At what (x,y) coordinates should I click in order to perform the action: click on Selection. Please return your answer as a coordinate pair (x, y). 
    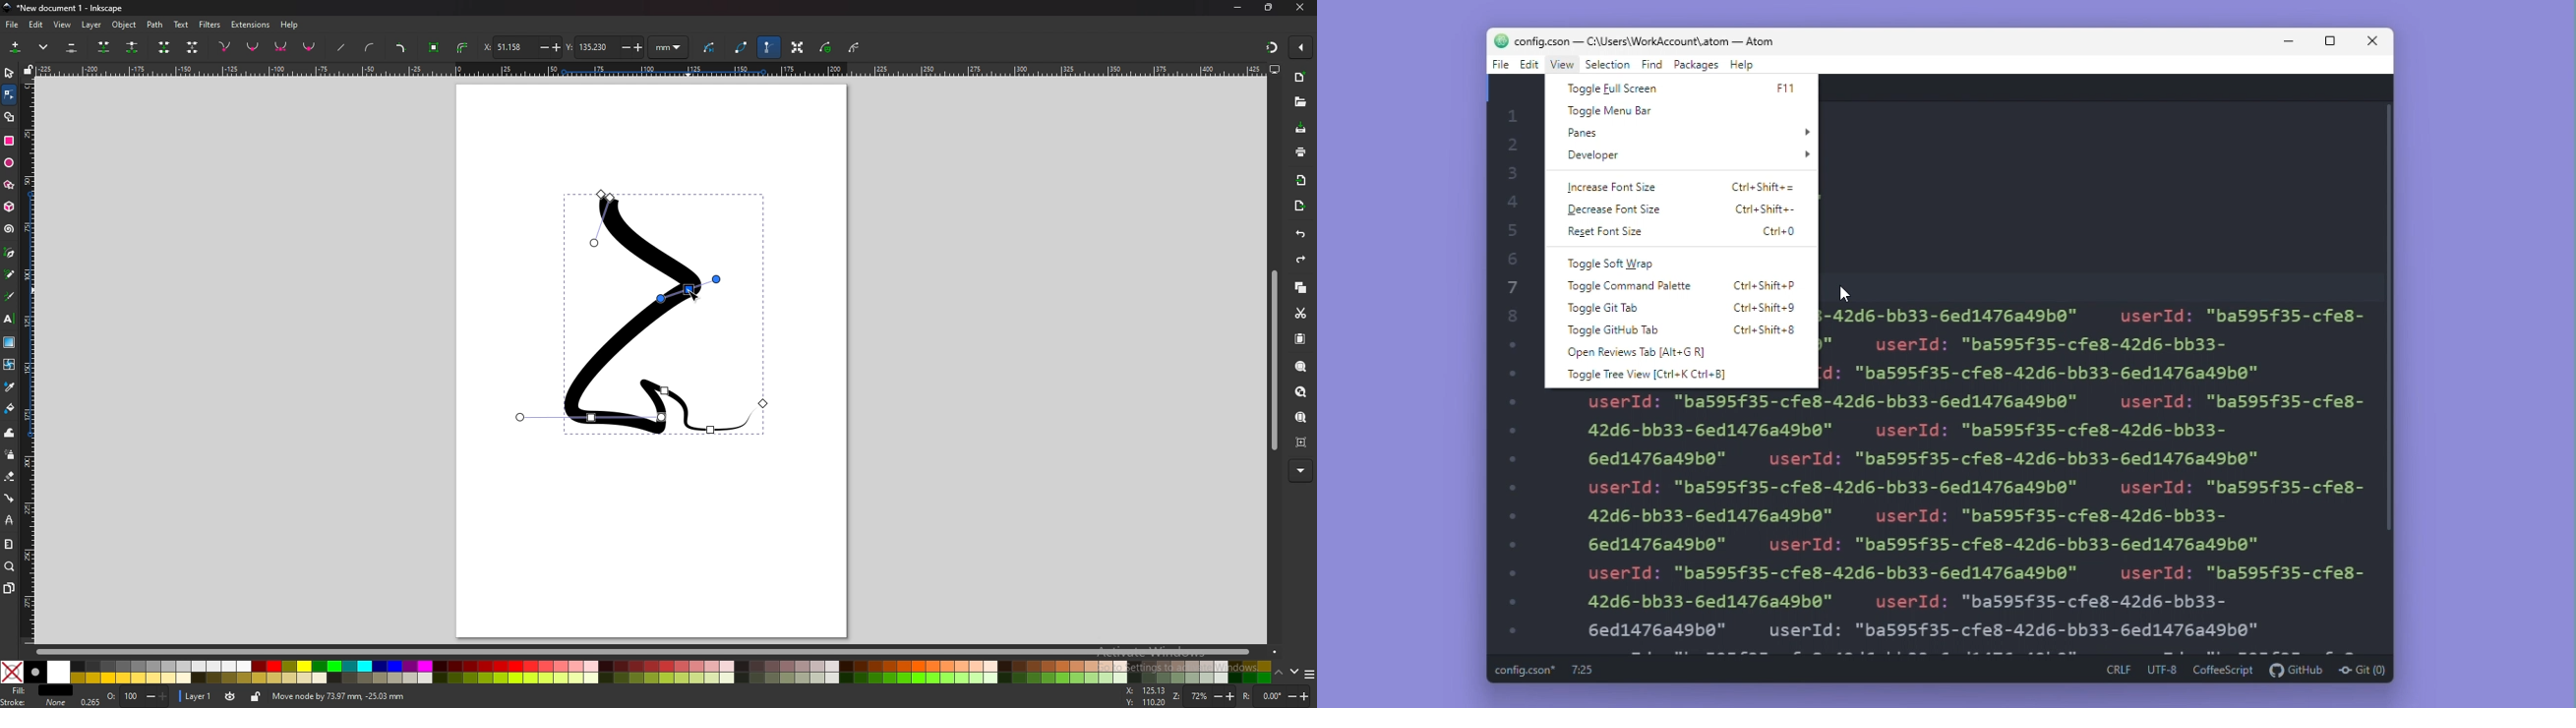
    Looking at the image, I should click on (1609, 65).